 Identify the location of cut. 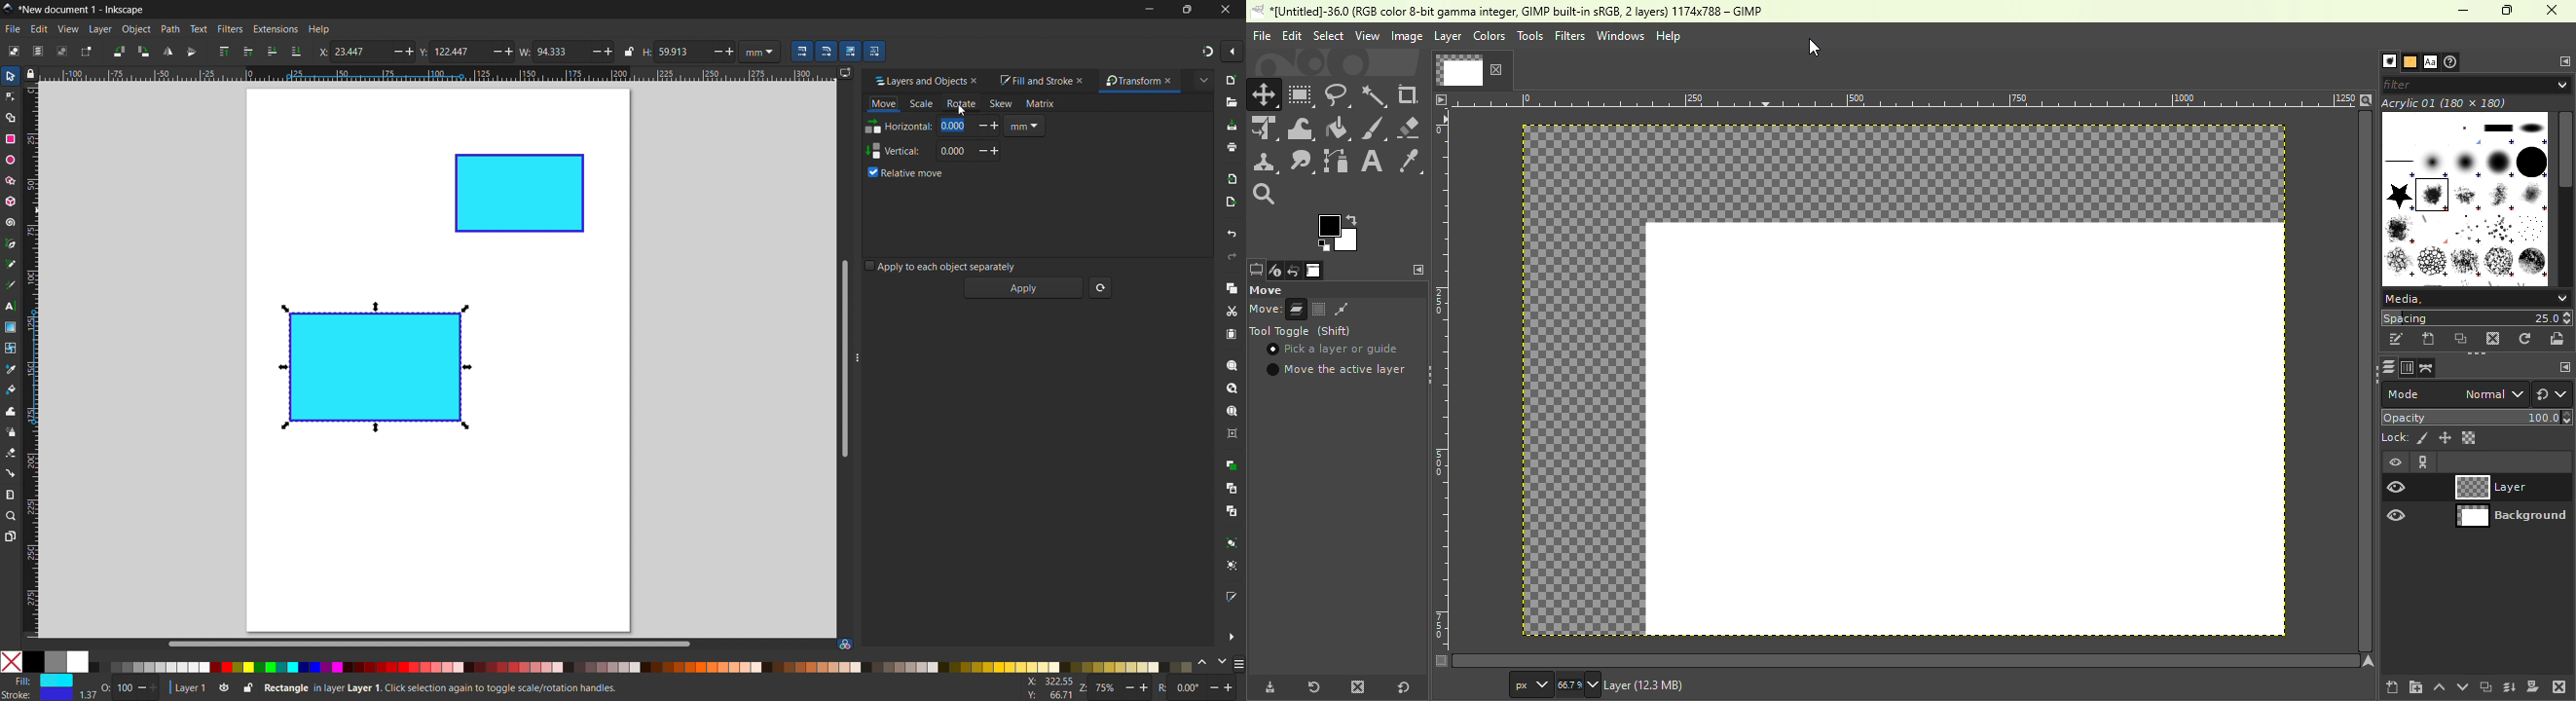
(1231, 312).